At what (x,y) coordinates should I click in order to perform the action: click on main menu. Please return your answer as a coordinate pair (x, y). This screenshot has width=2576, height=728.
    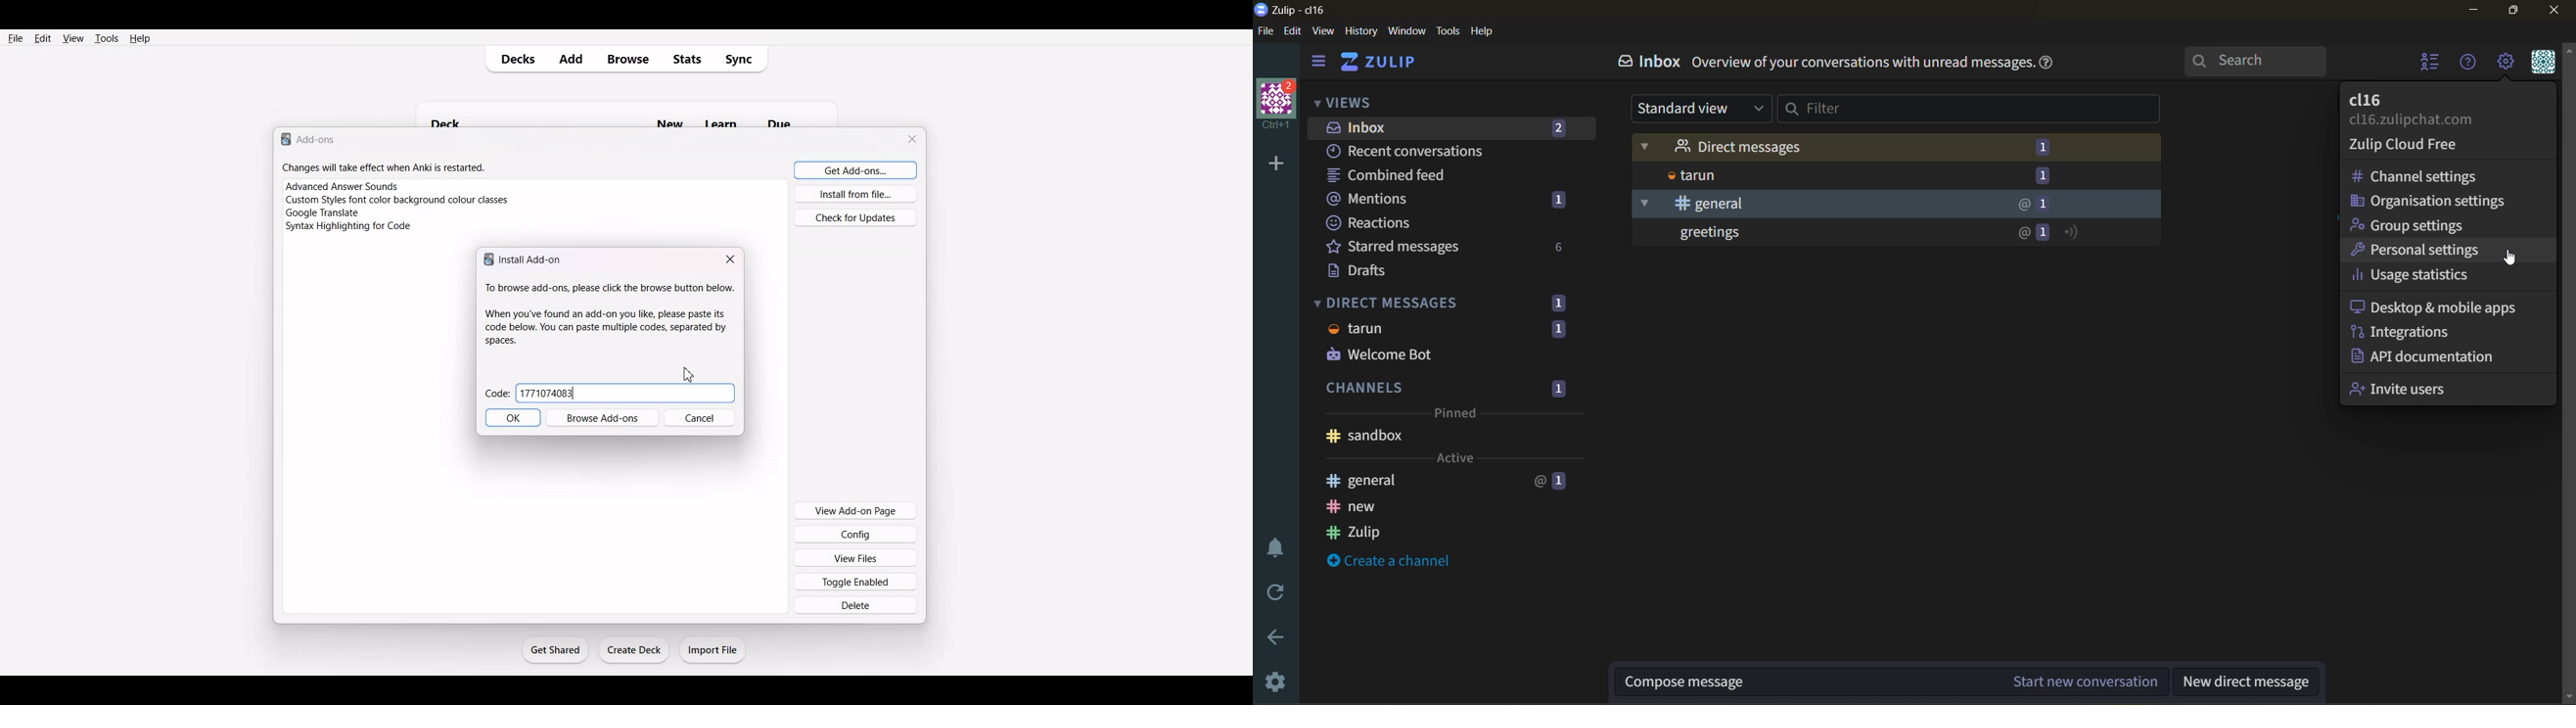
    Looking at the image, I should click on (2509, 61).